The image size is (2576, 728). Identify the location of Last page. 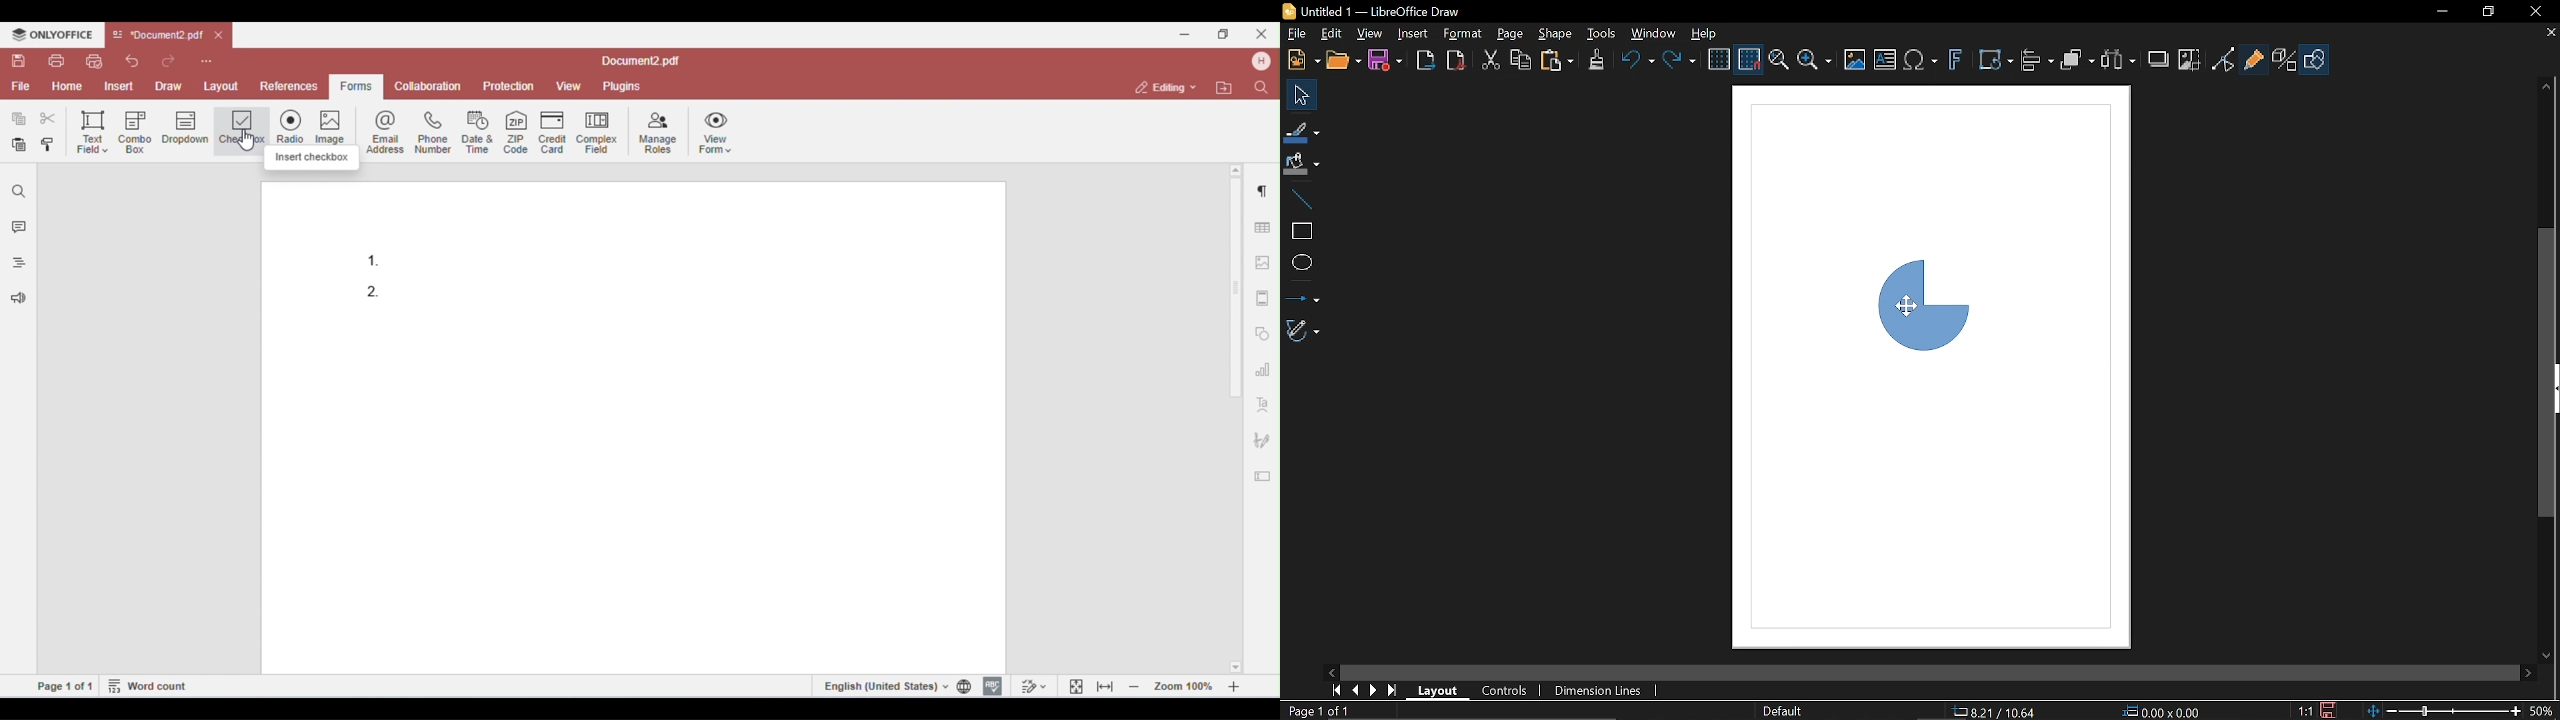
(1395, 689).